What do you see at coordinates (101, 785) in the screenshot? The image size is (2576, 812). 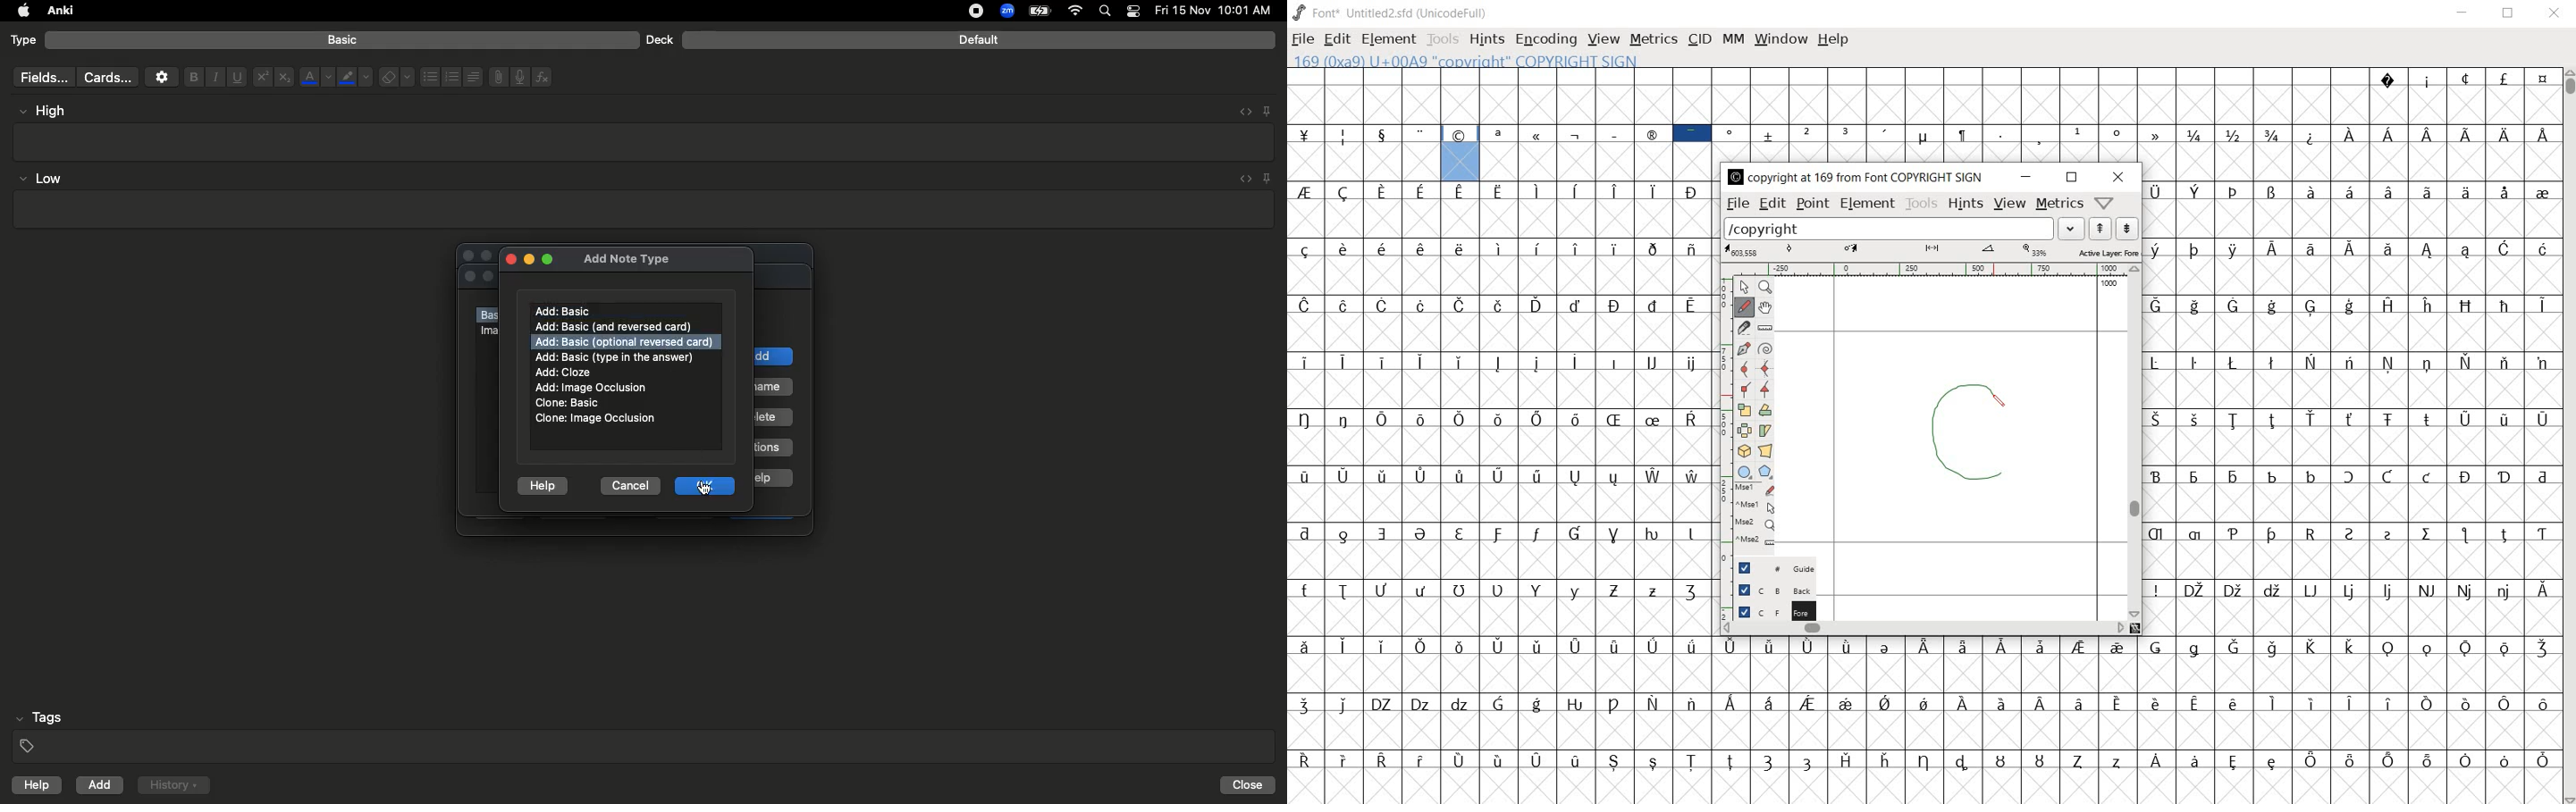 I see `Add` at bounding box center [101, 785].